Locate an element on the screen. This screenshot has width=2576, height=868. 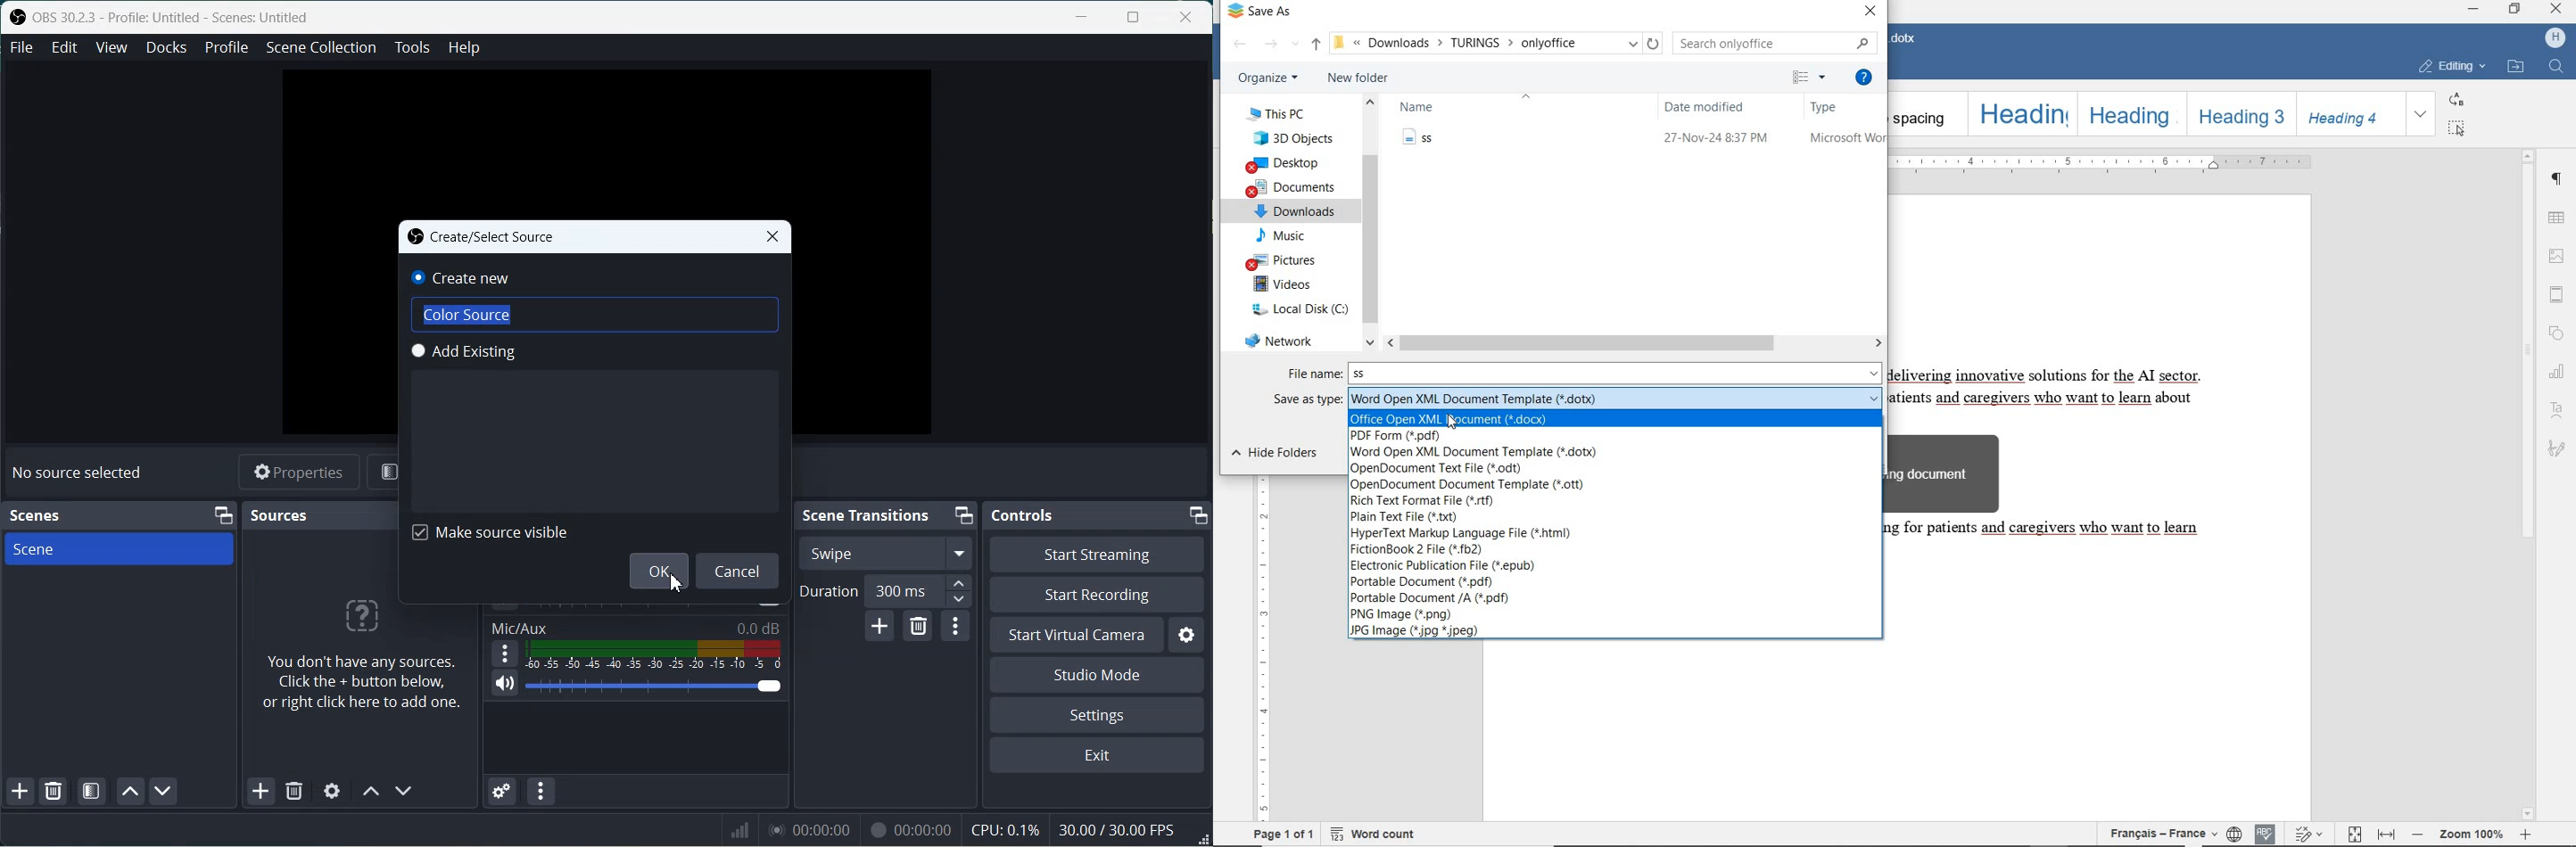
Properties is located at coordinates (300, 471).